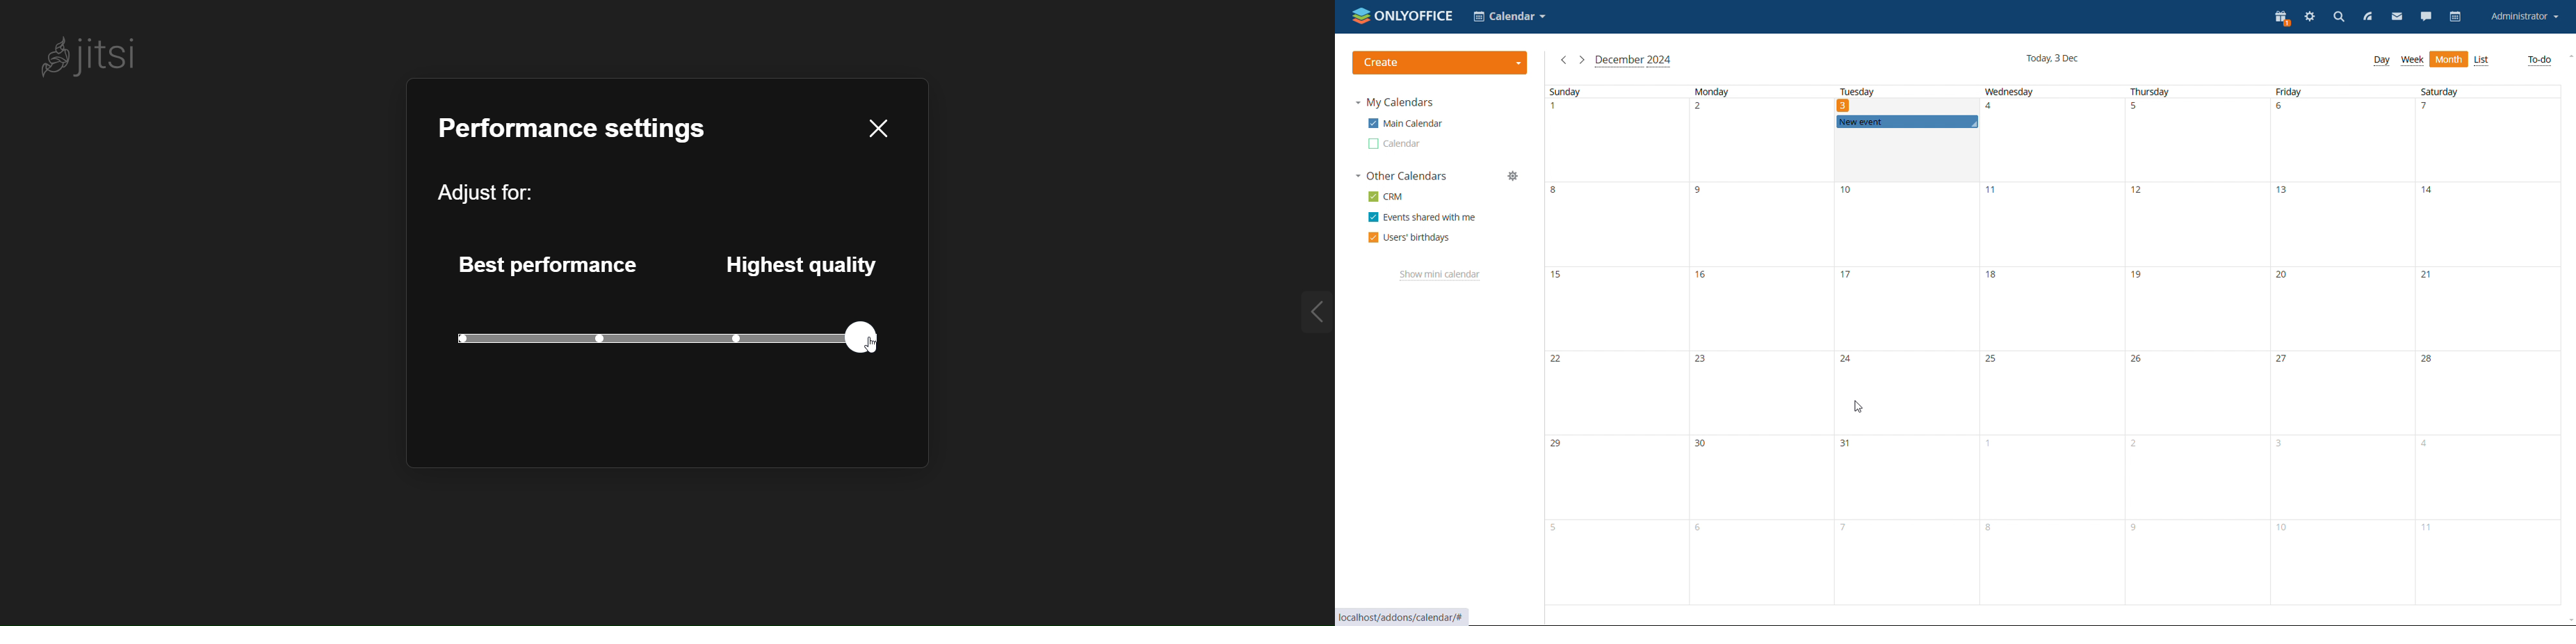 This screenshot has height=644, width=2576. Describe the element at coordinates (2342, 141) in the screenshot. I see `date` at that location.